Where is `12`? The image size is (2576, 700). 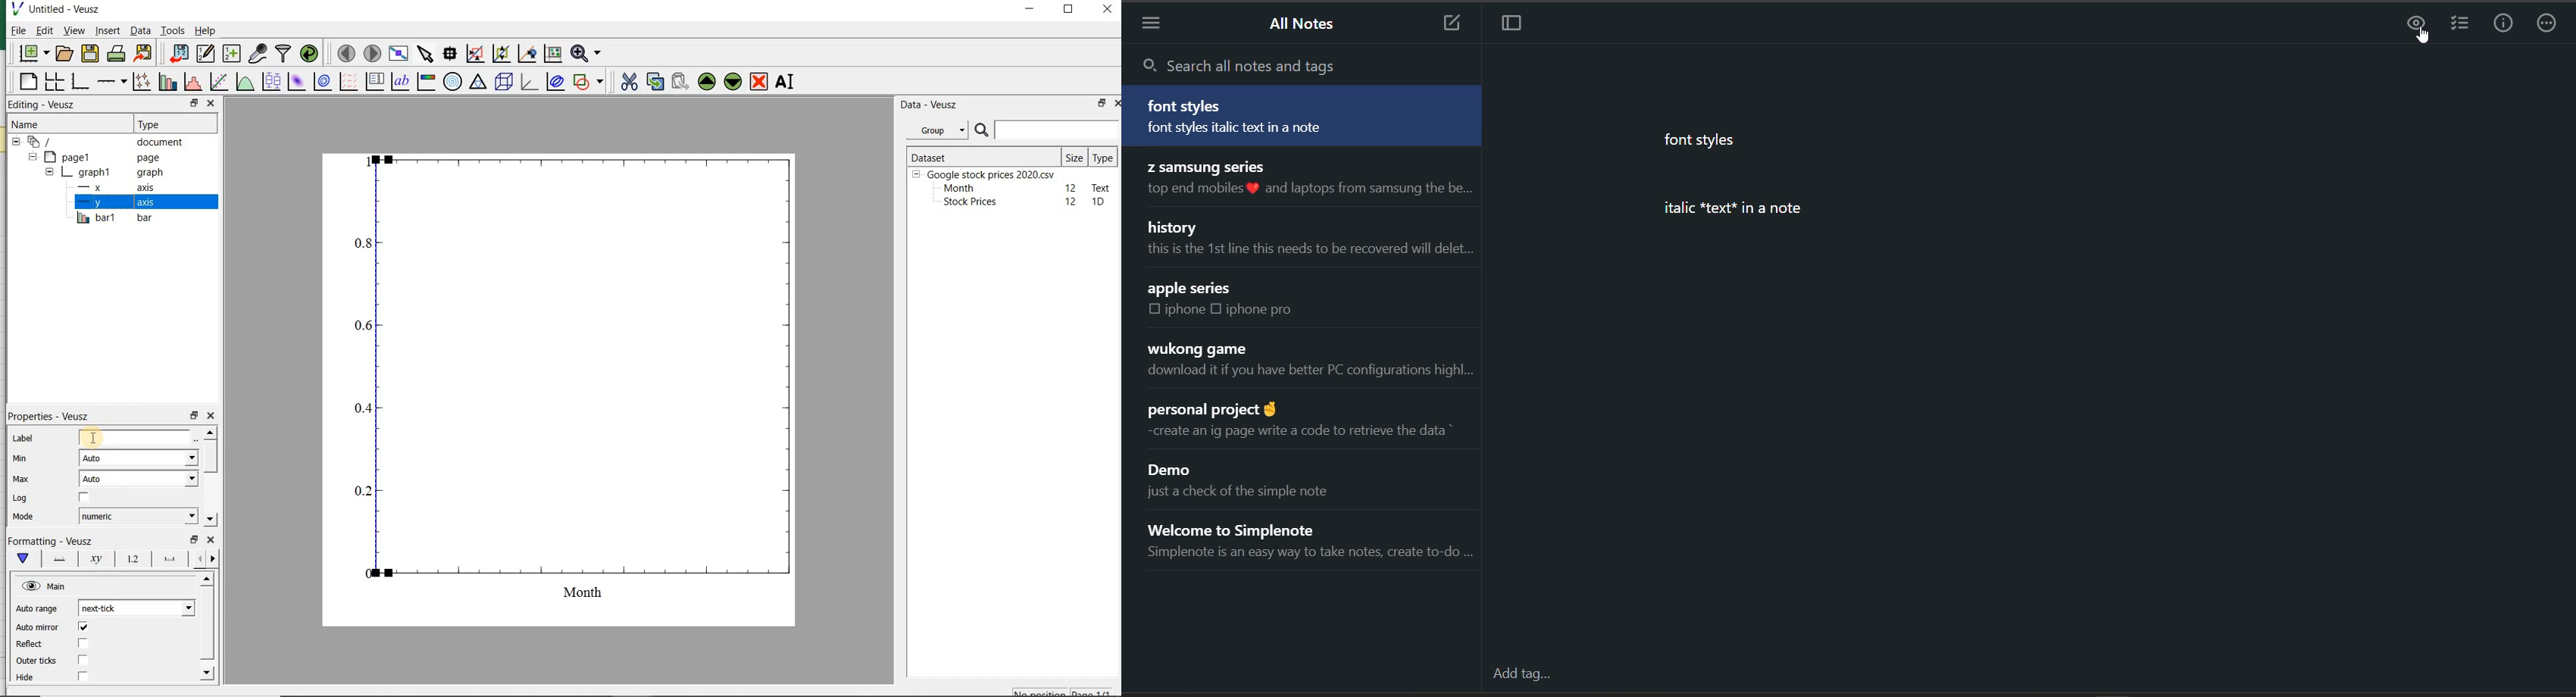 12 is located at coordinates (1072, 202).